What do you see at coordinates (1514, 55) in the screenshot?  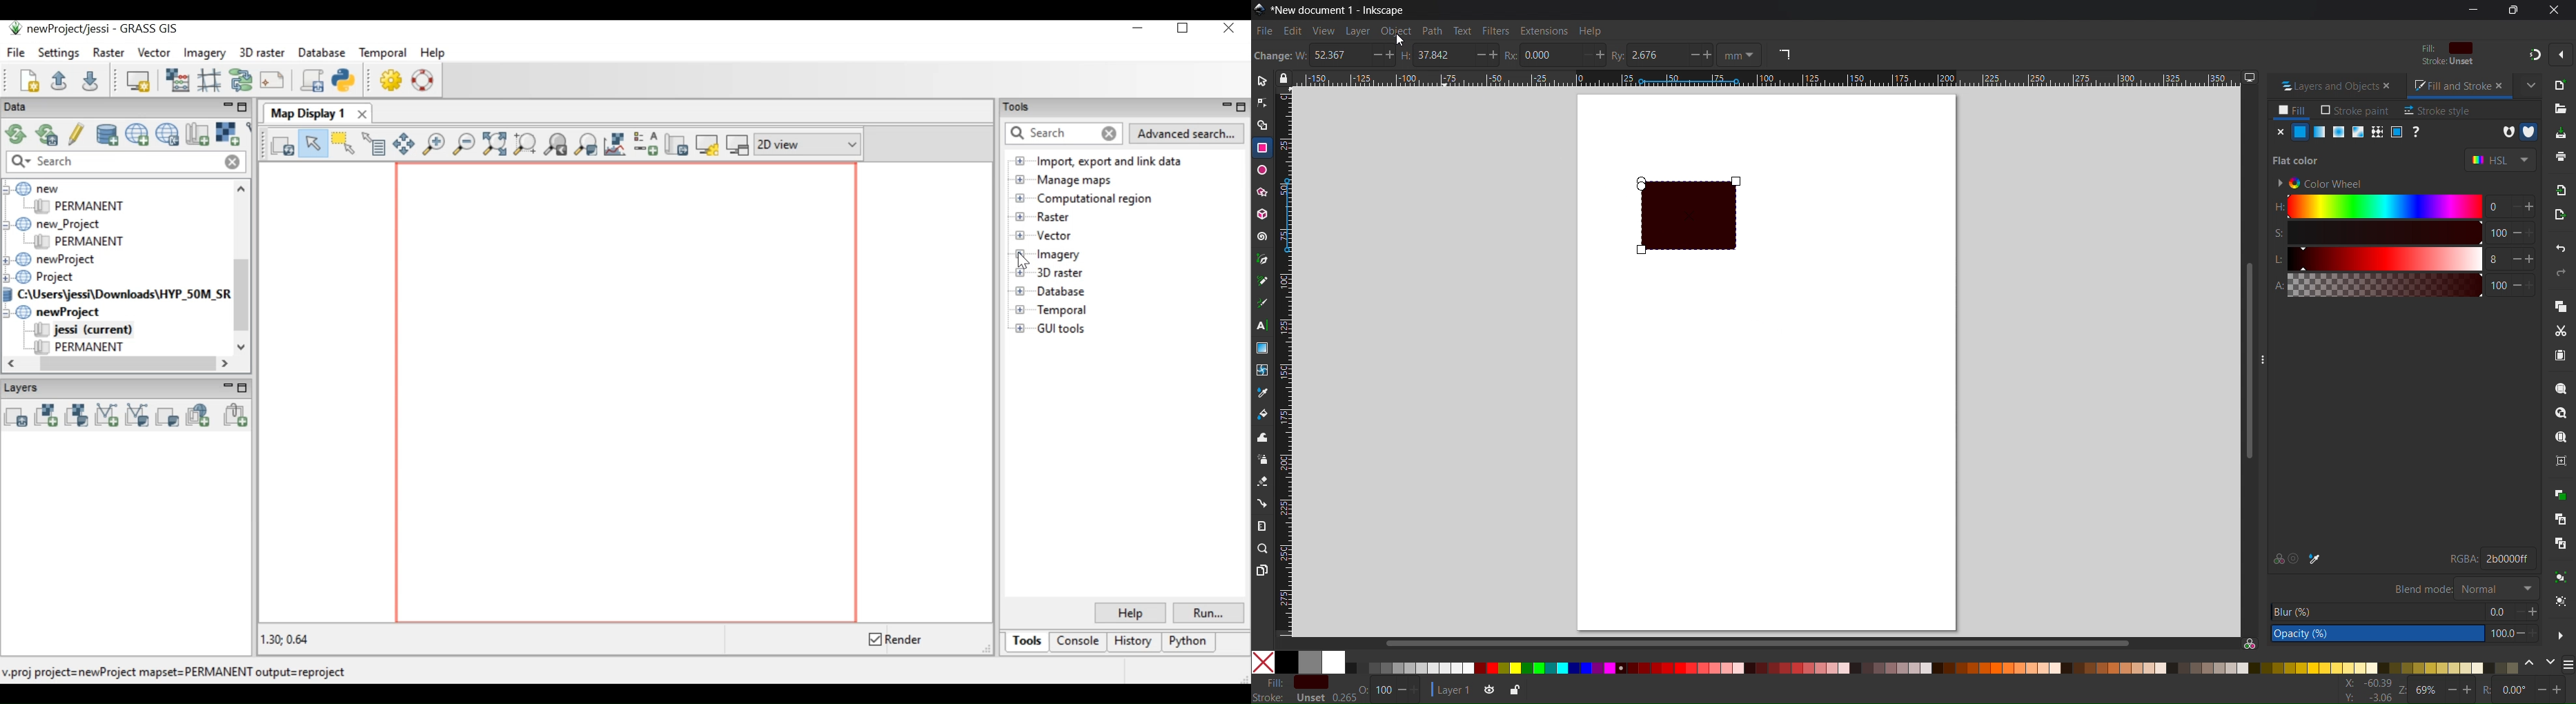 I see `Rx:` at bounding box center [1514, 55].